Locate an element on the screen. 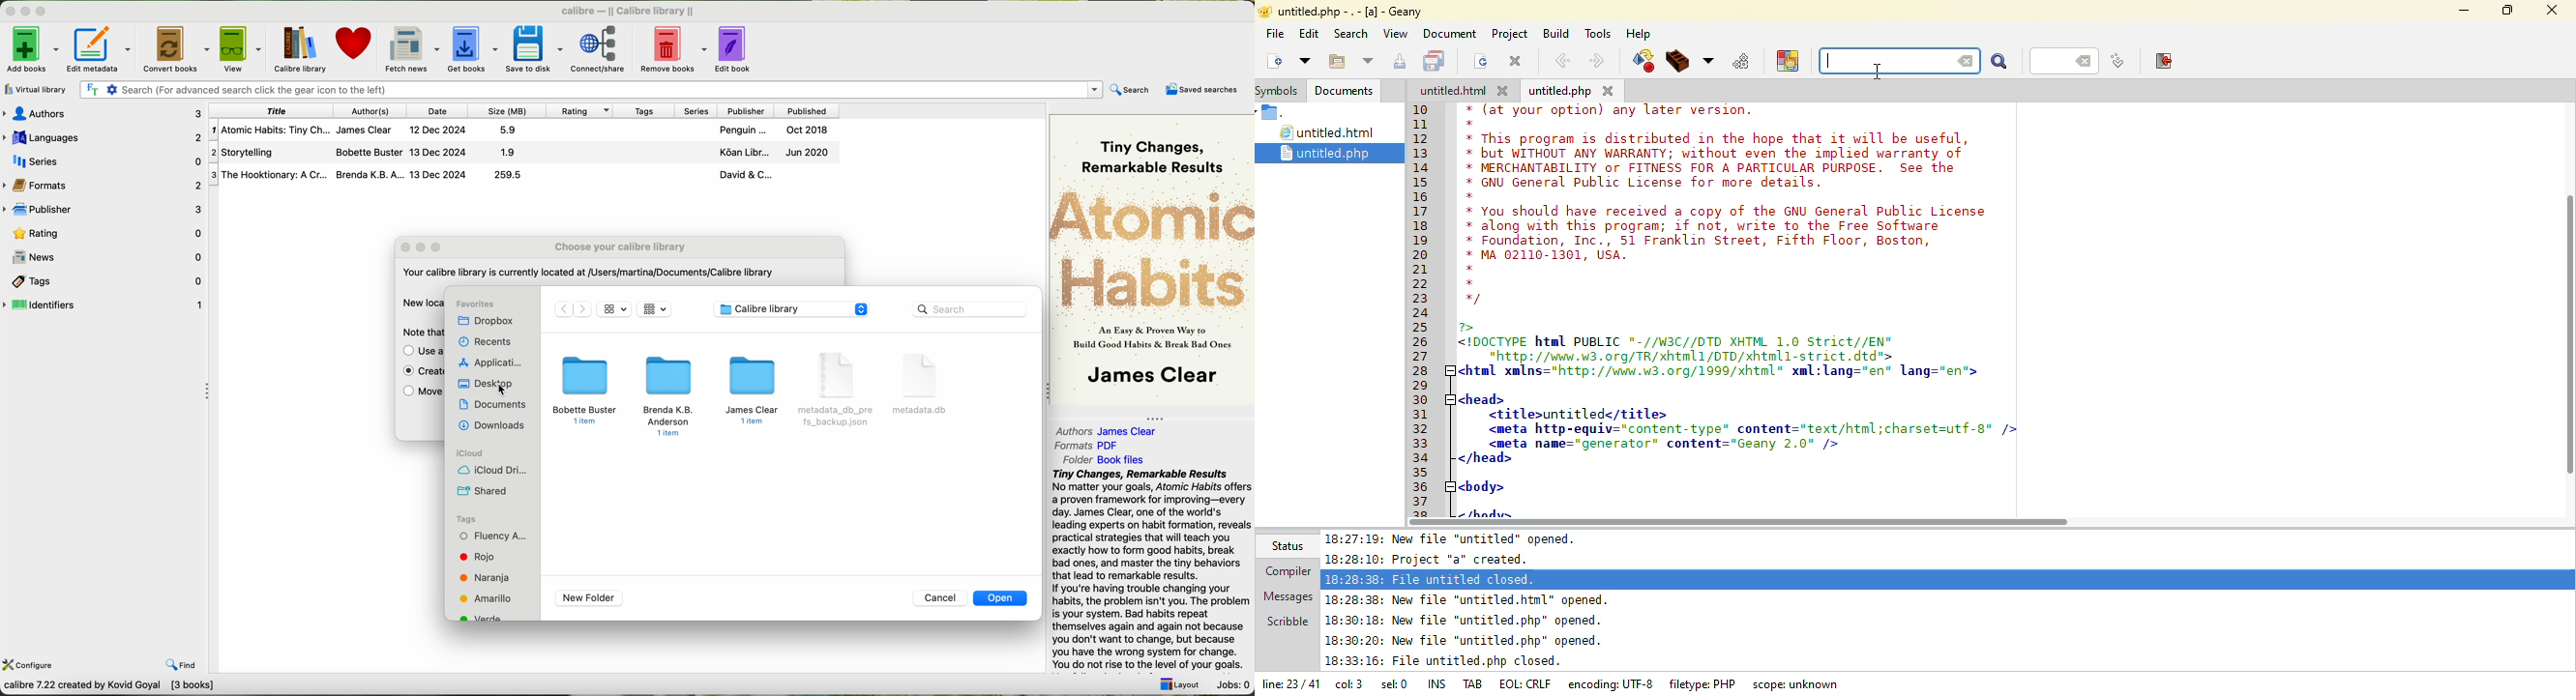 Image resolution: width=2576 pixels, height=700 pixels. <title>untitled</title> is located at coordinates (1579, 415).